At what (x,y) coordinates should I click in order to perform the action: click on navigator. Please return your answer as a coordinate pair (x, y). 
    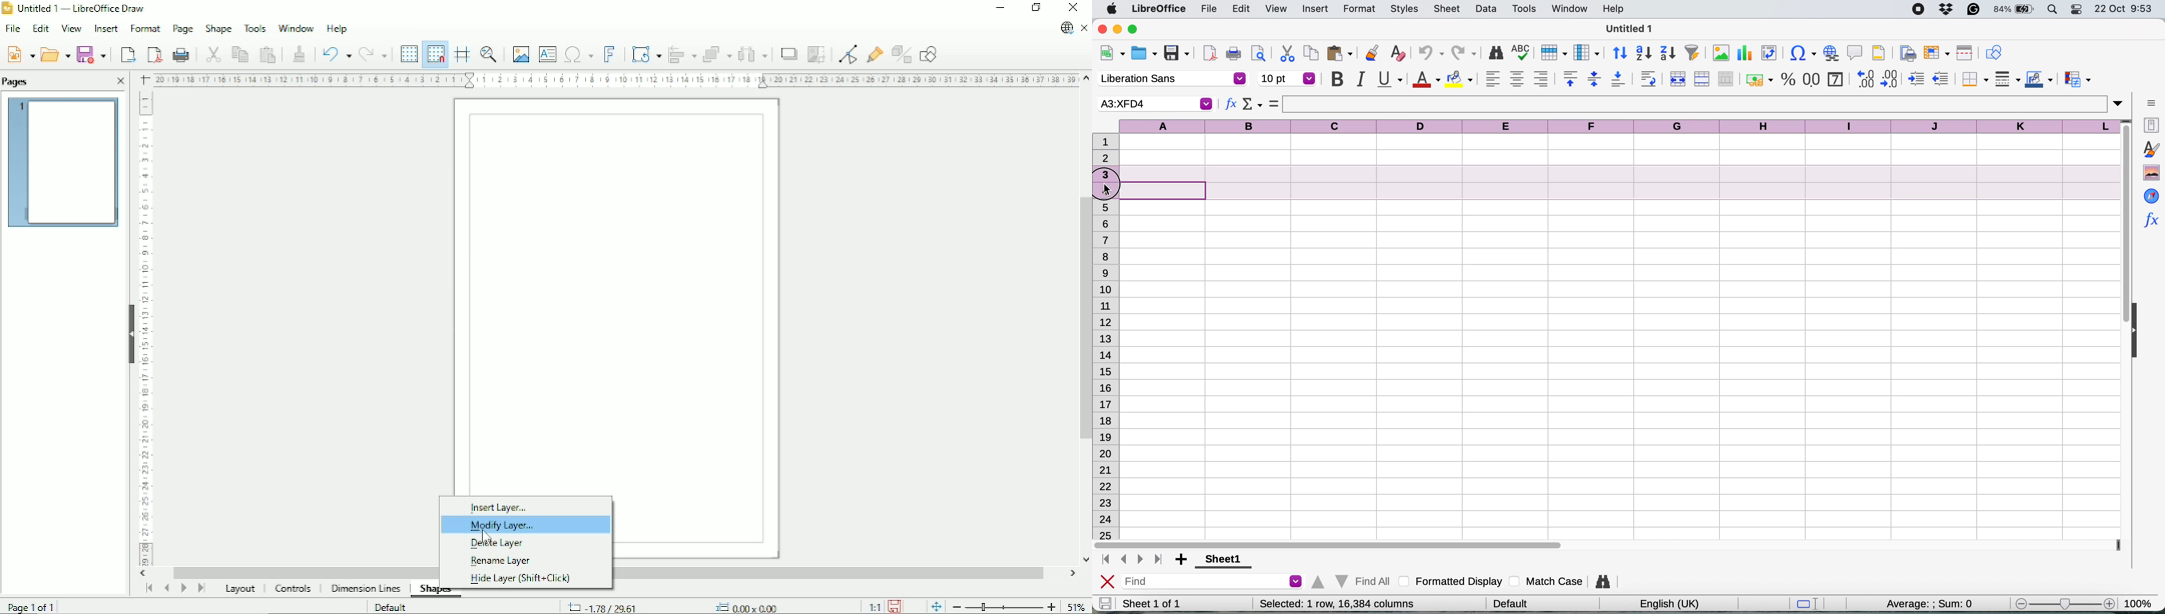
    Looking at the image, I should click on (2151, 195).